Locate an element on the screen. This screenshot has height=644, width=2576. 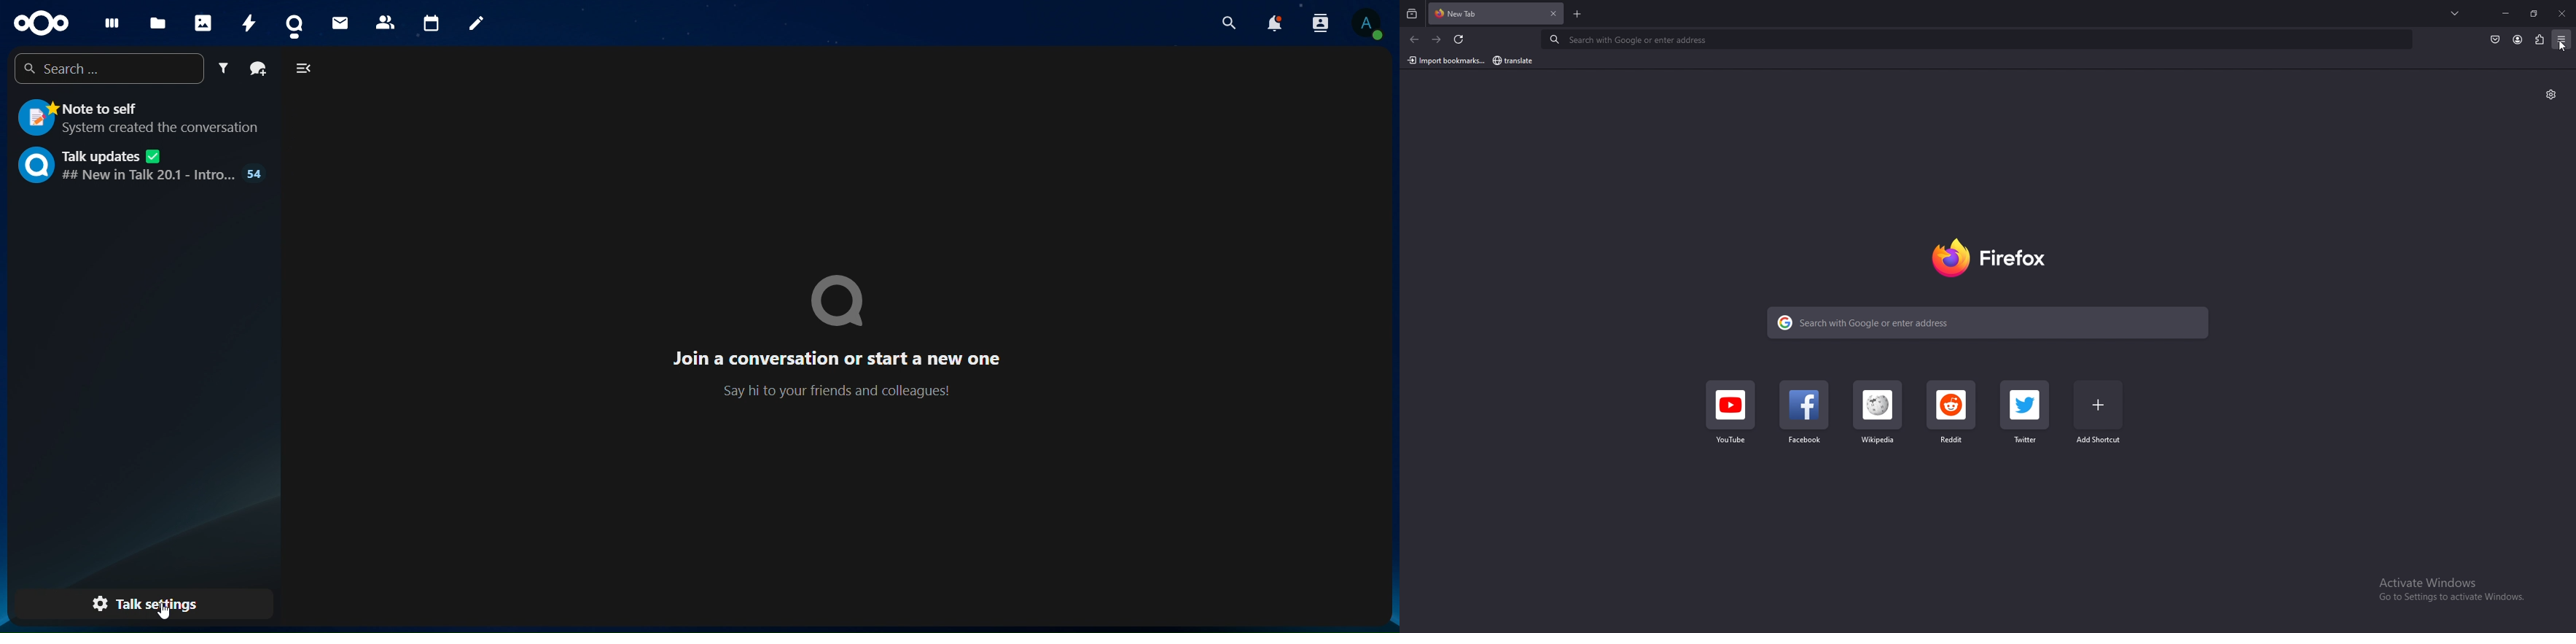
cursor is located at coordinates (2566, 50).